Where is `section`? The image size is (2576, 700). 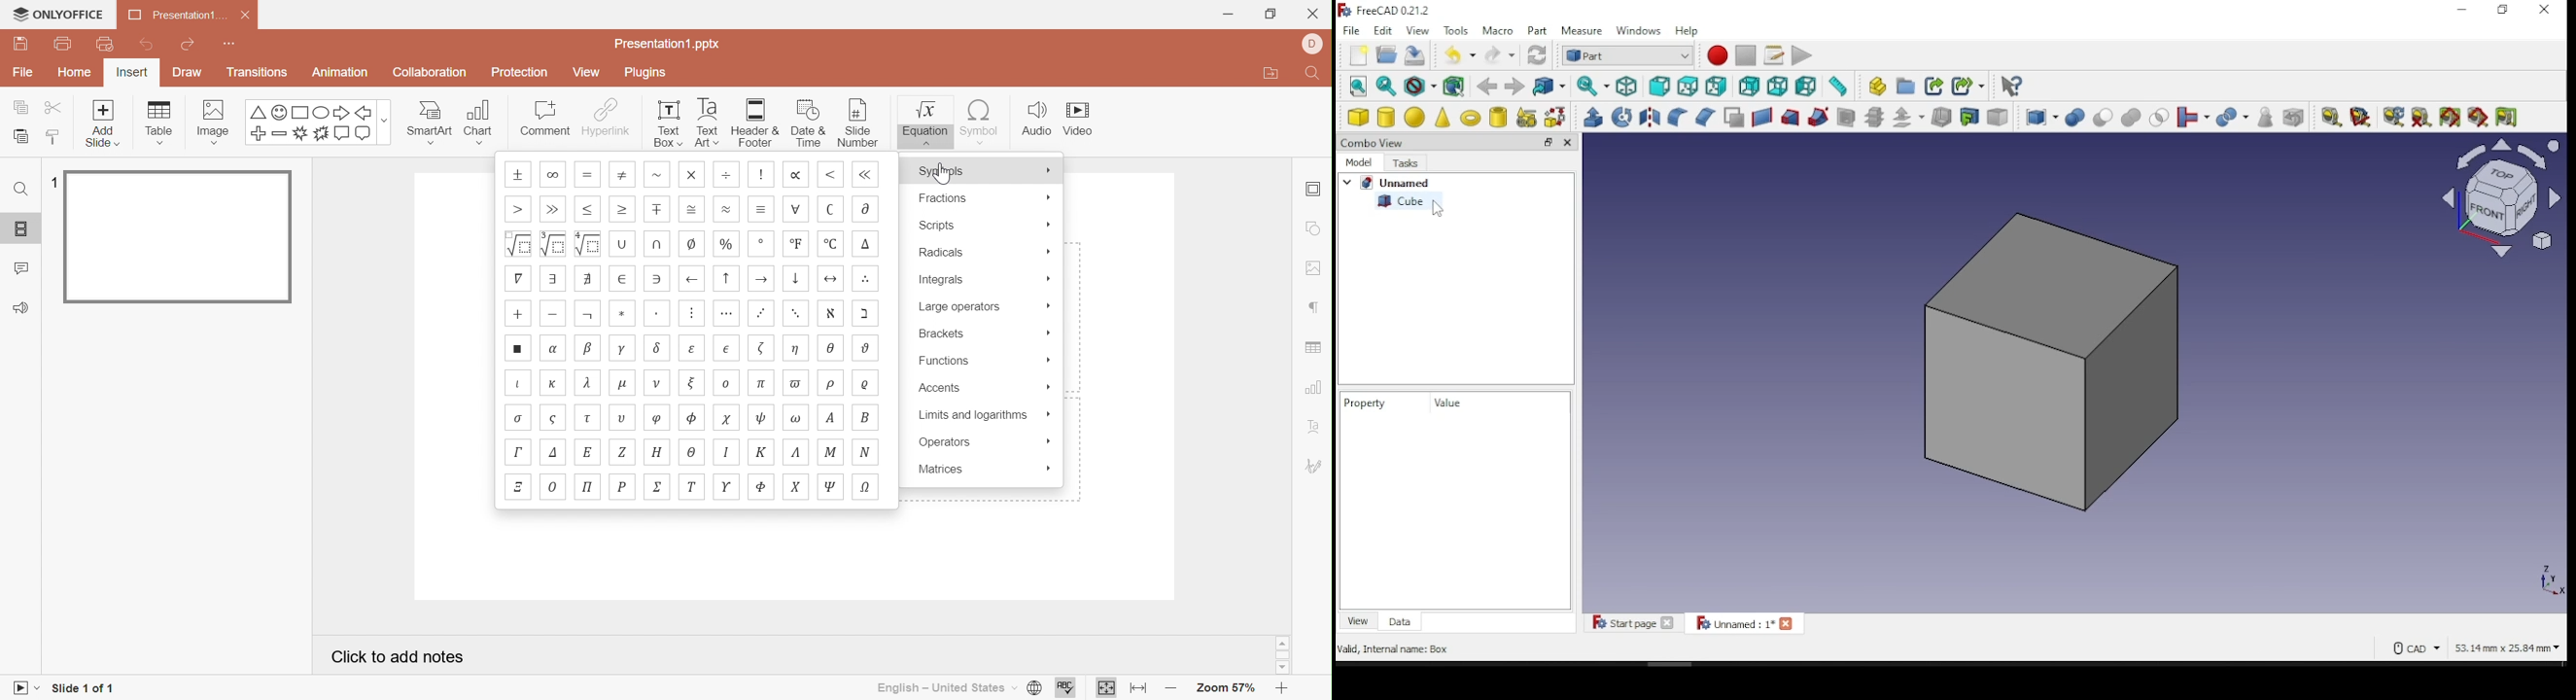
section is located at coordinates (1847, 118).